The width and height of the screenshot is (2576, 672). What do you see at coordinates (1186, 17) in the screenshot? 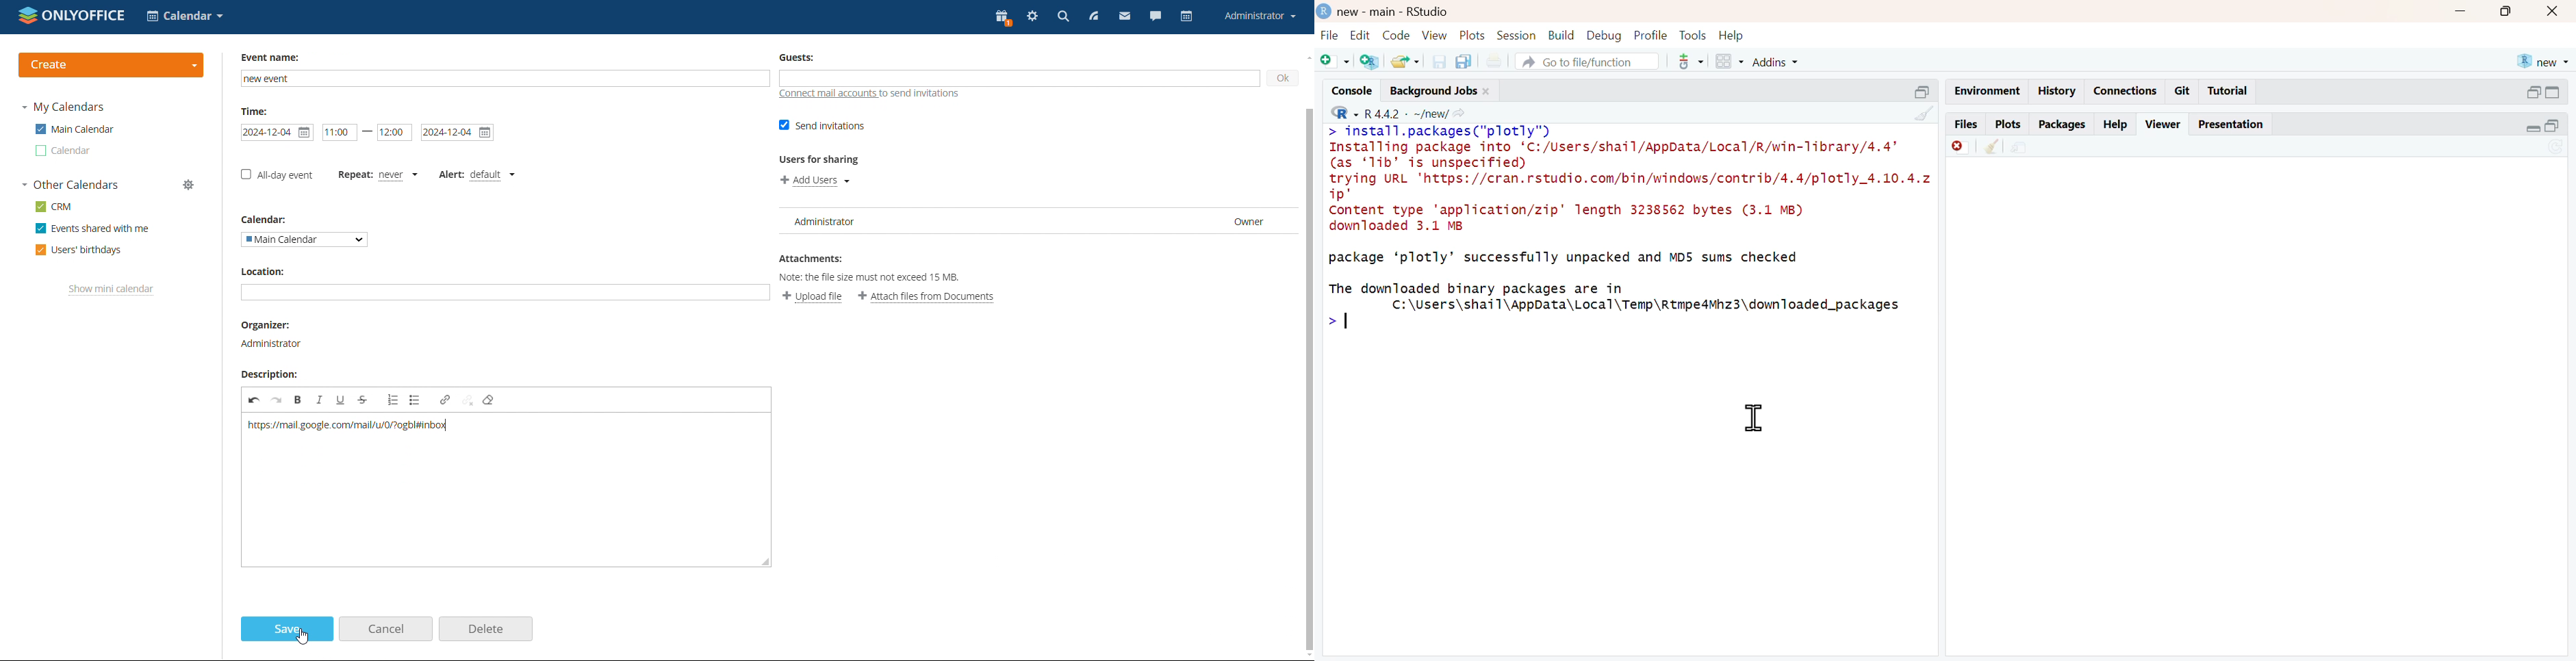
I see `calendar` at bounding box center [1186, 17].